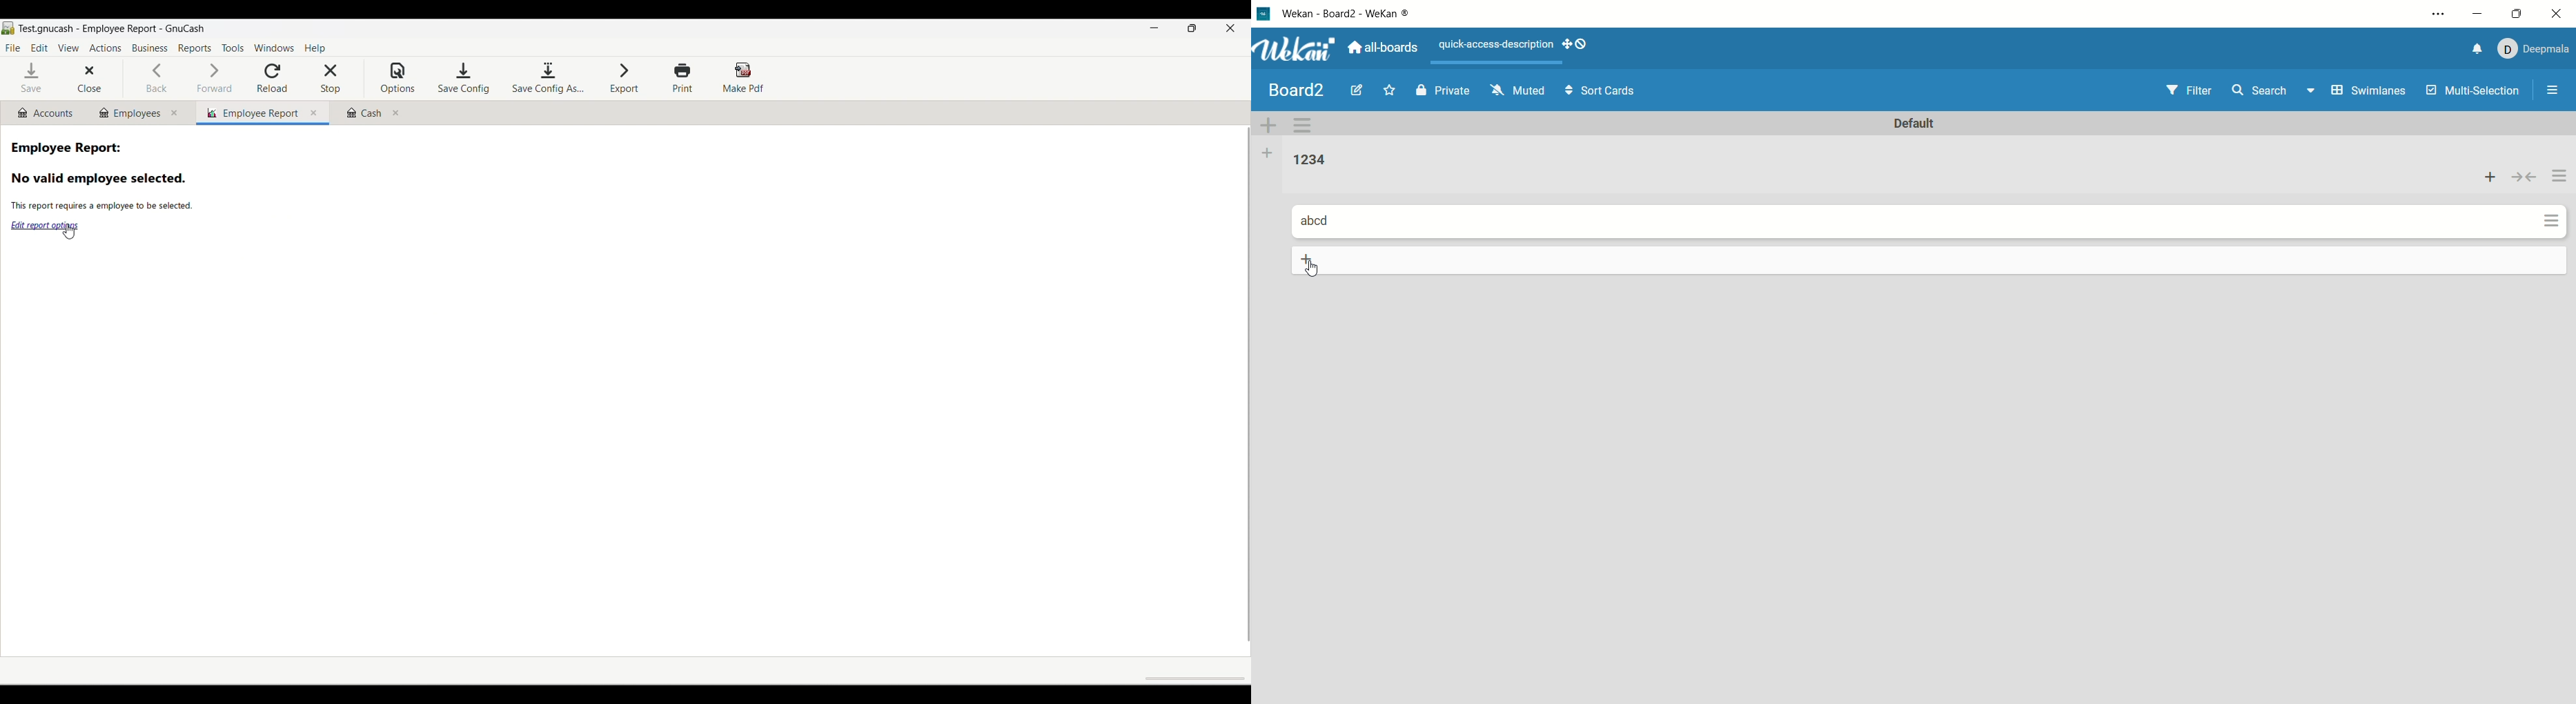 Image resolution: width=2576 pixels, height=728 pixels. Describe the element at coordinates (2559, 14) in the screenshot. I see `close` at that location.